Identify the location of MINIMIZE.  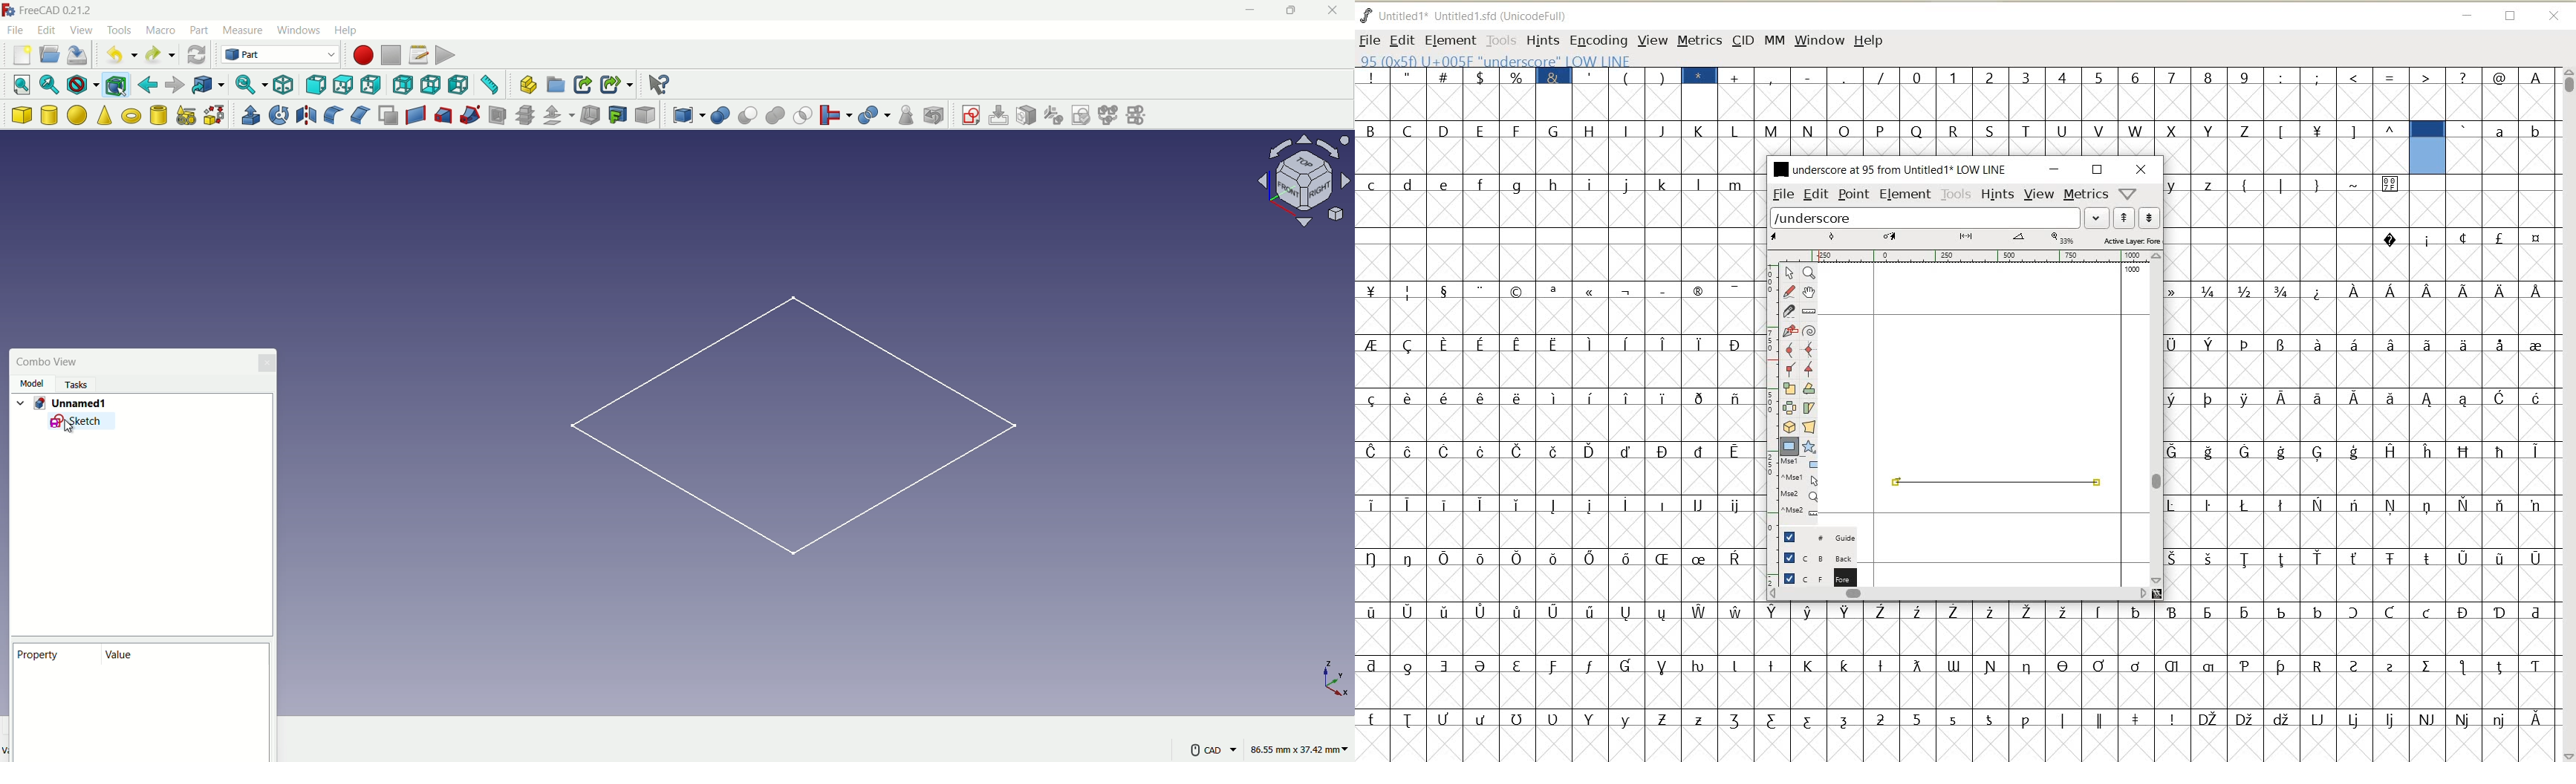
(2055, 169).